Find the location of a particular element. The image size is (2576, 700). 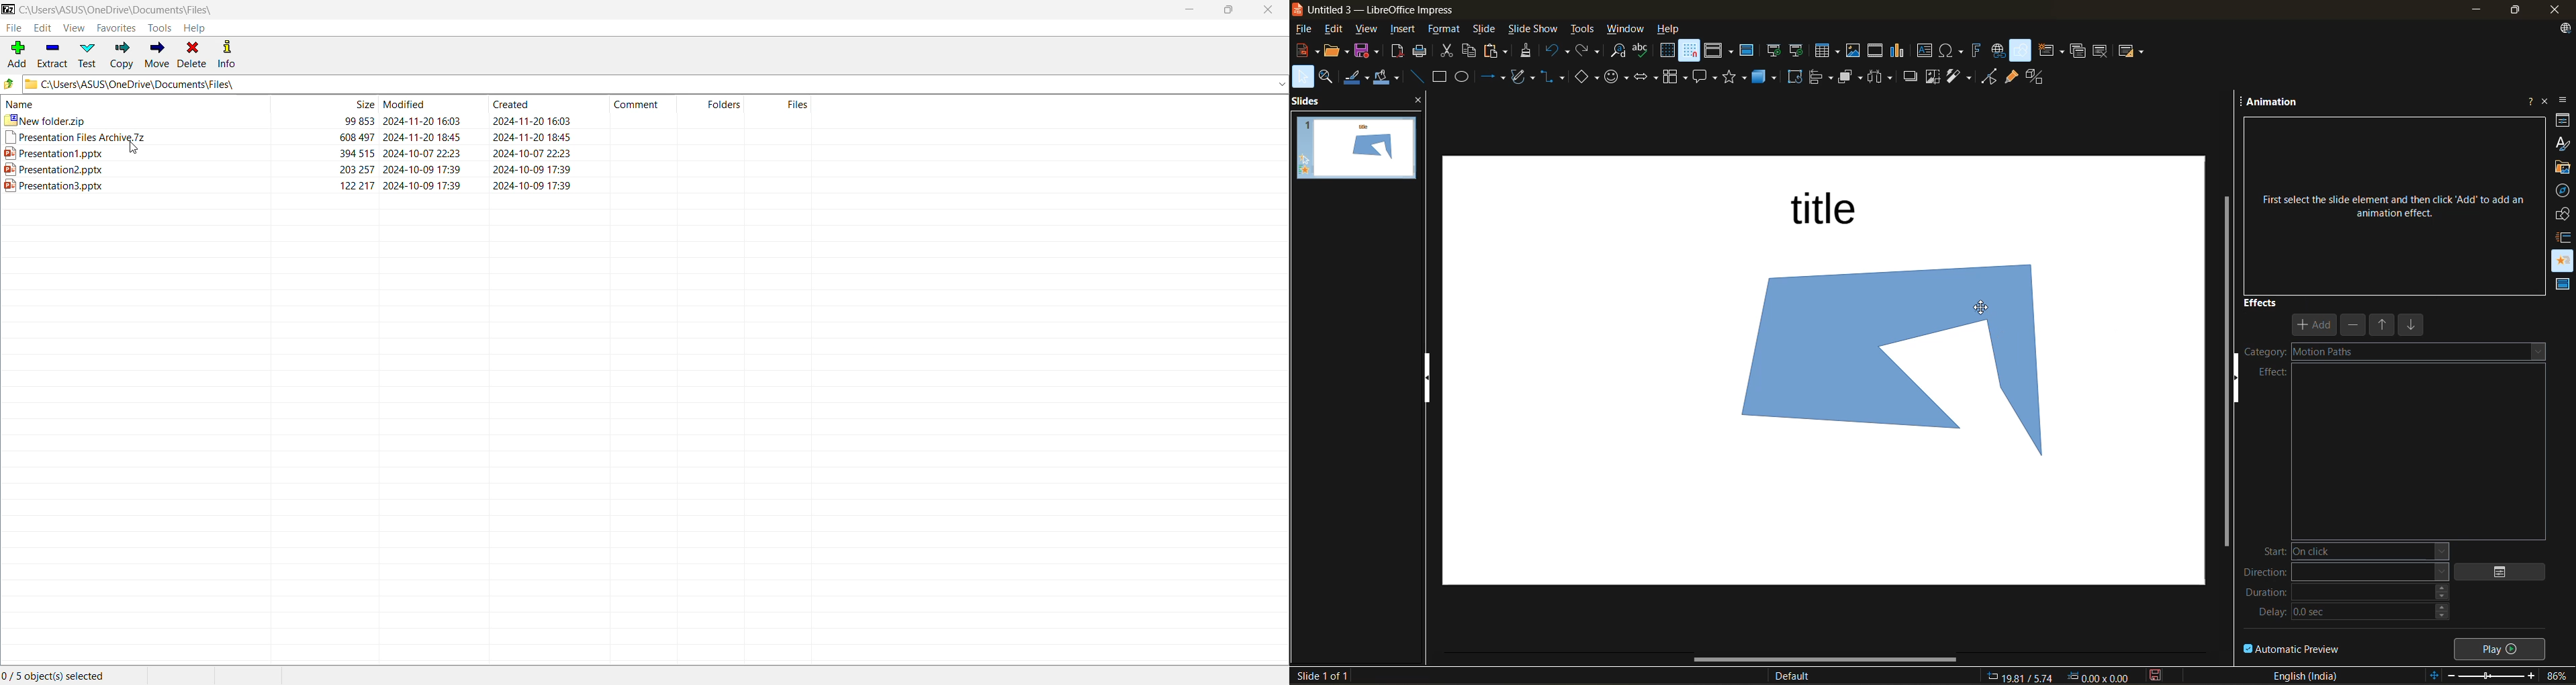

sidebar settings is located at coordinates (2567, 100).